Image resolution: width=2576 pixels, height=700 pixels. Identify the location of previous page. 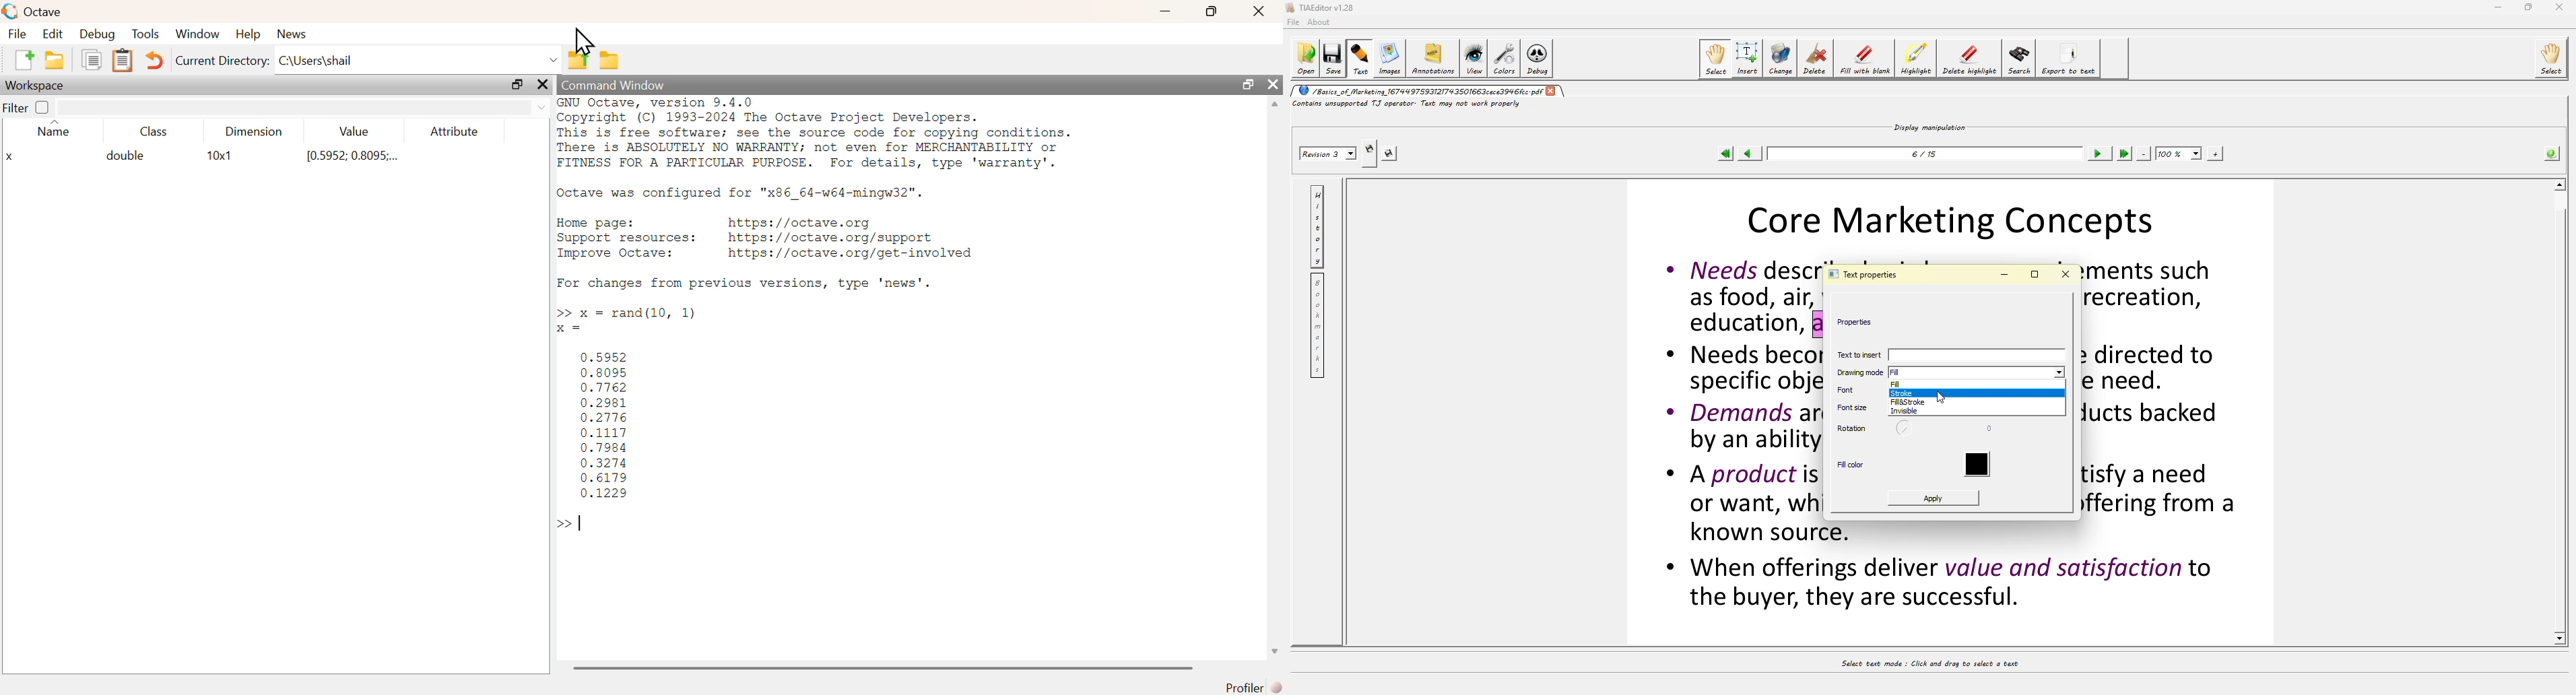
(1746, 154).